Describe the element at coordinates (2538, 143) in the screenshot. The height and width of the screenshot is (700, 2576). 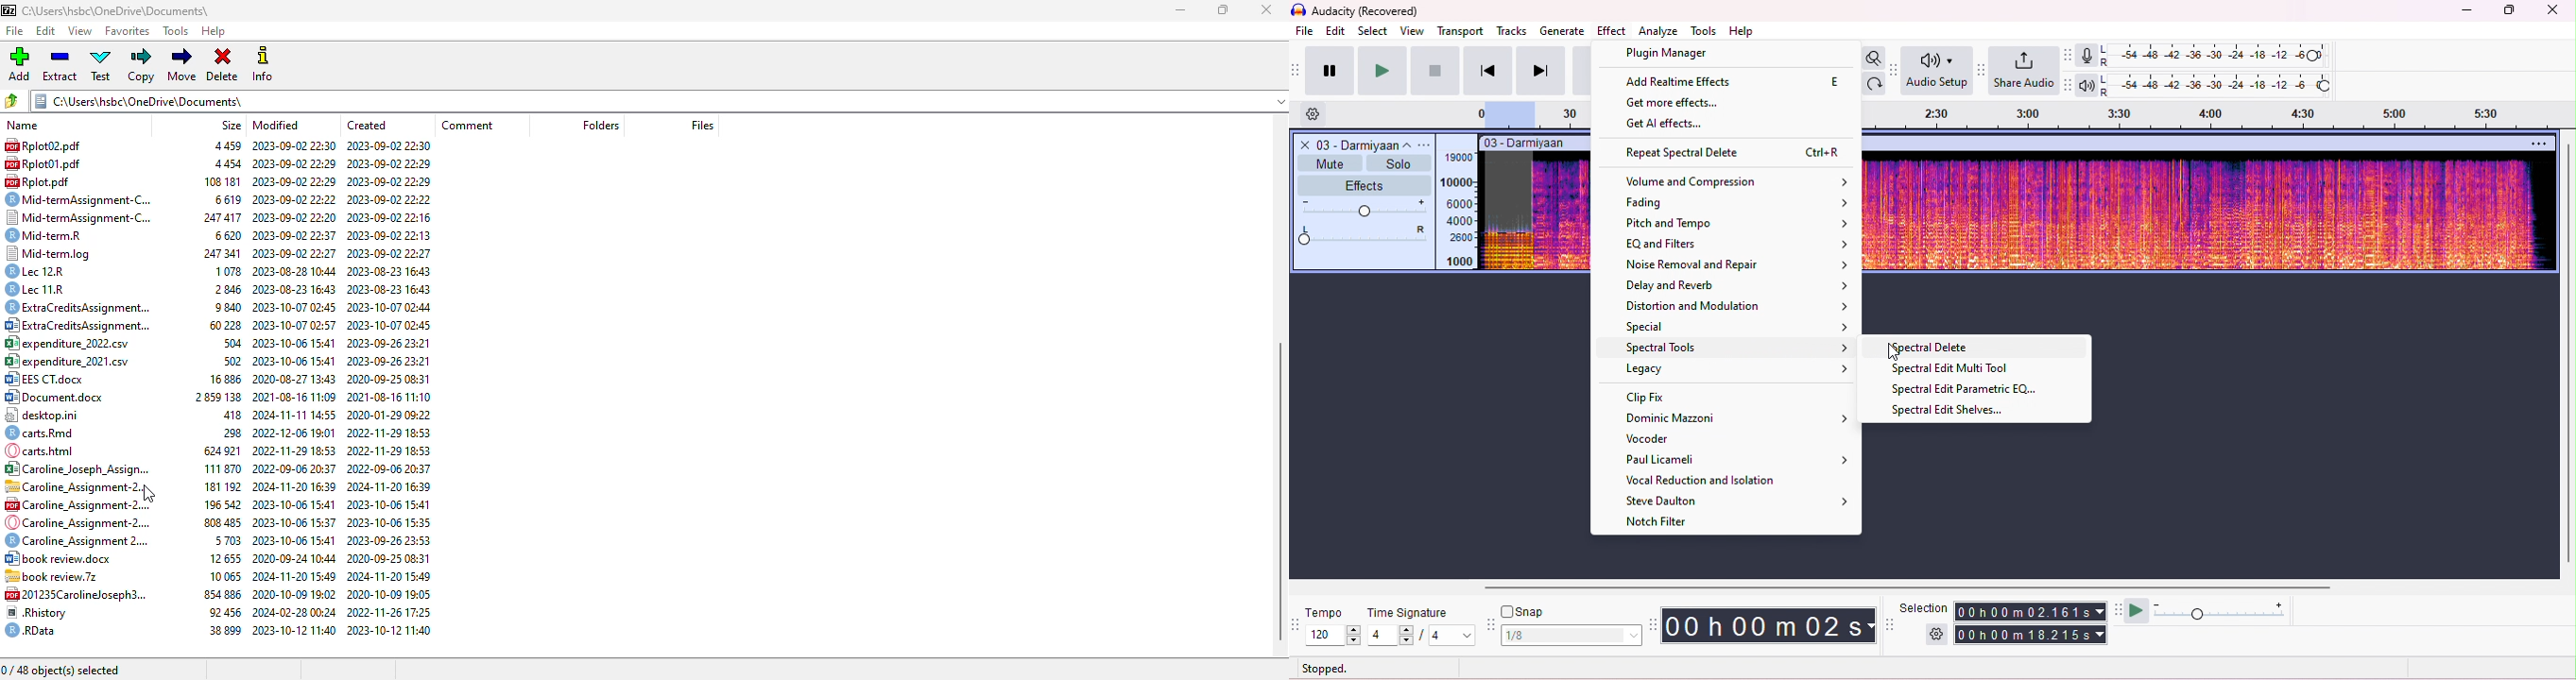
I see `options` at that location.